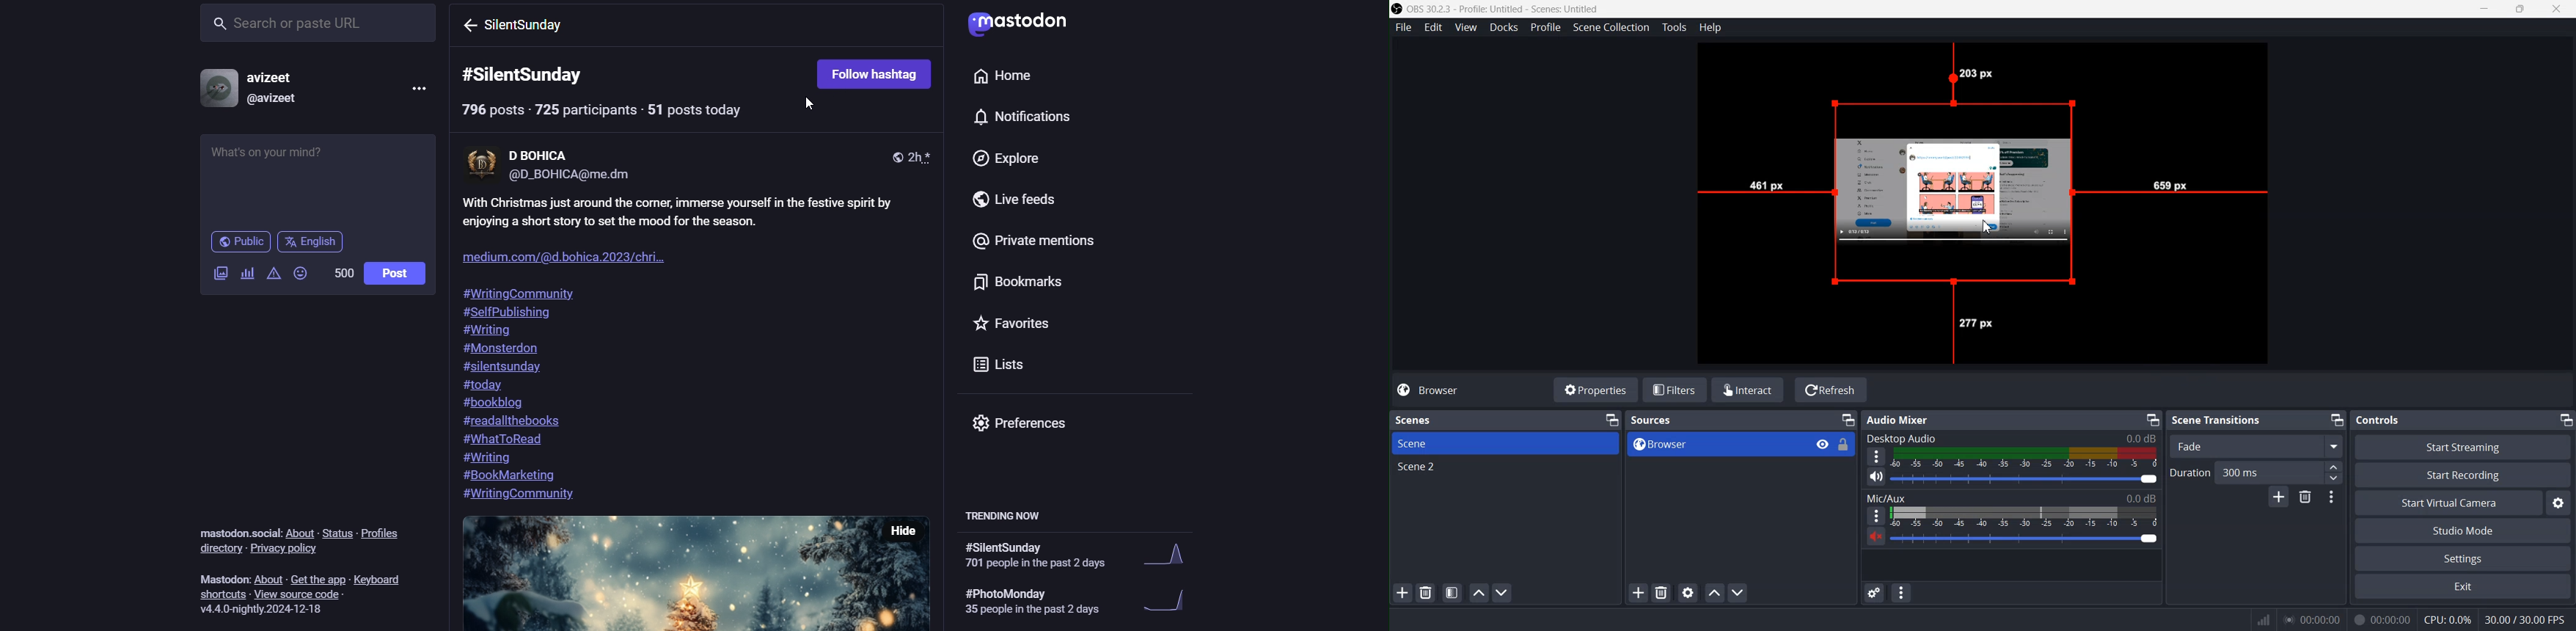 The image size is (2576, 644). What do you see at coordinates (387, 536) in the screenshot?
I see `profiles` at bounding box center [387, 536].